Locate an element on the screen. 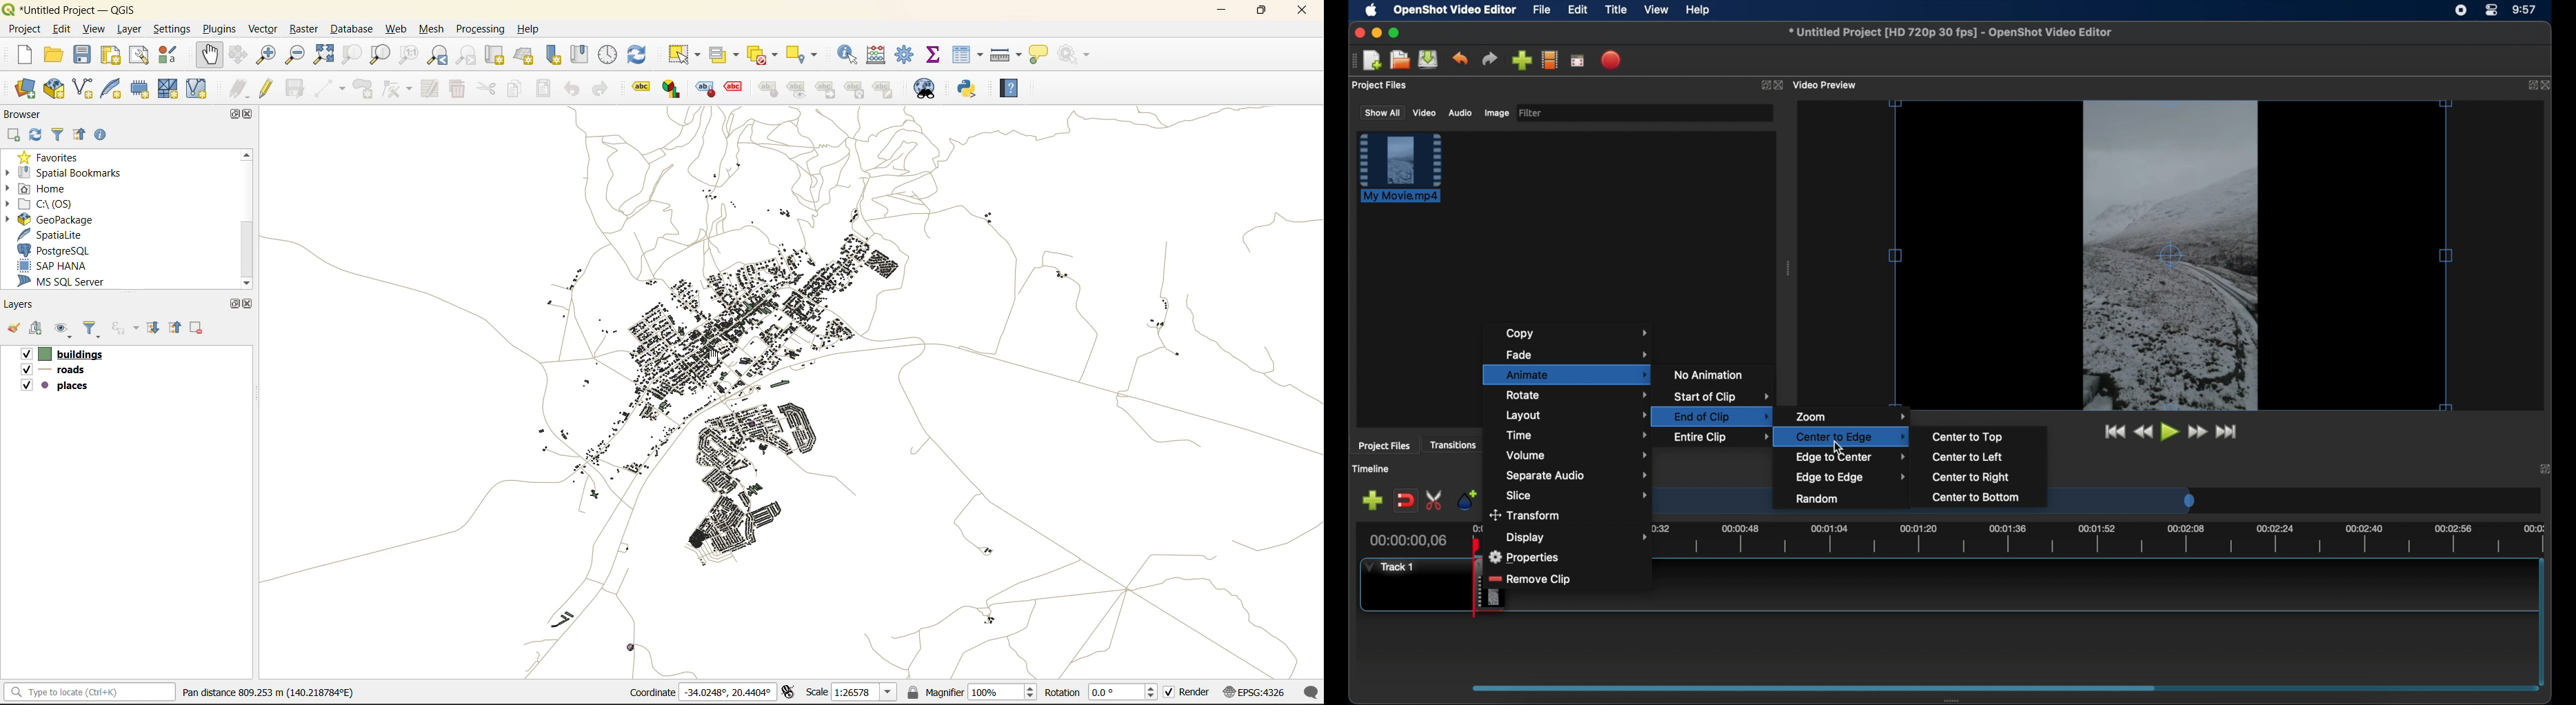 The image size is (2576, 728). timeline scale is located at coordinates (2132, 500).